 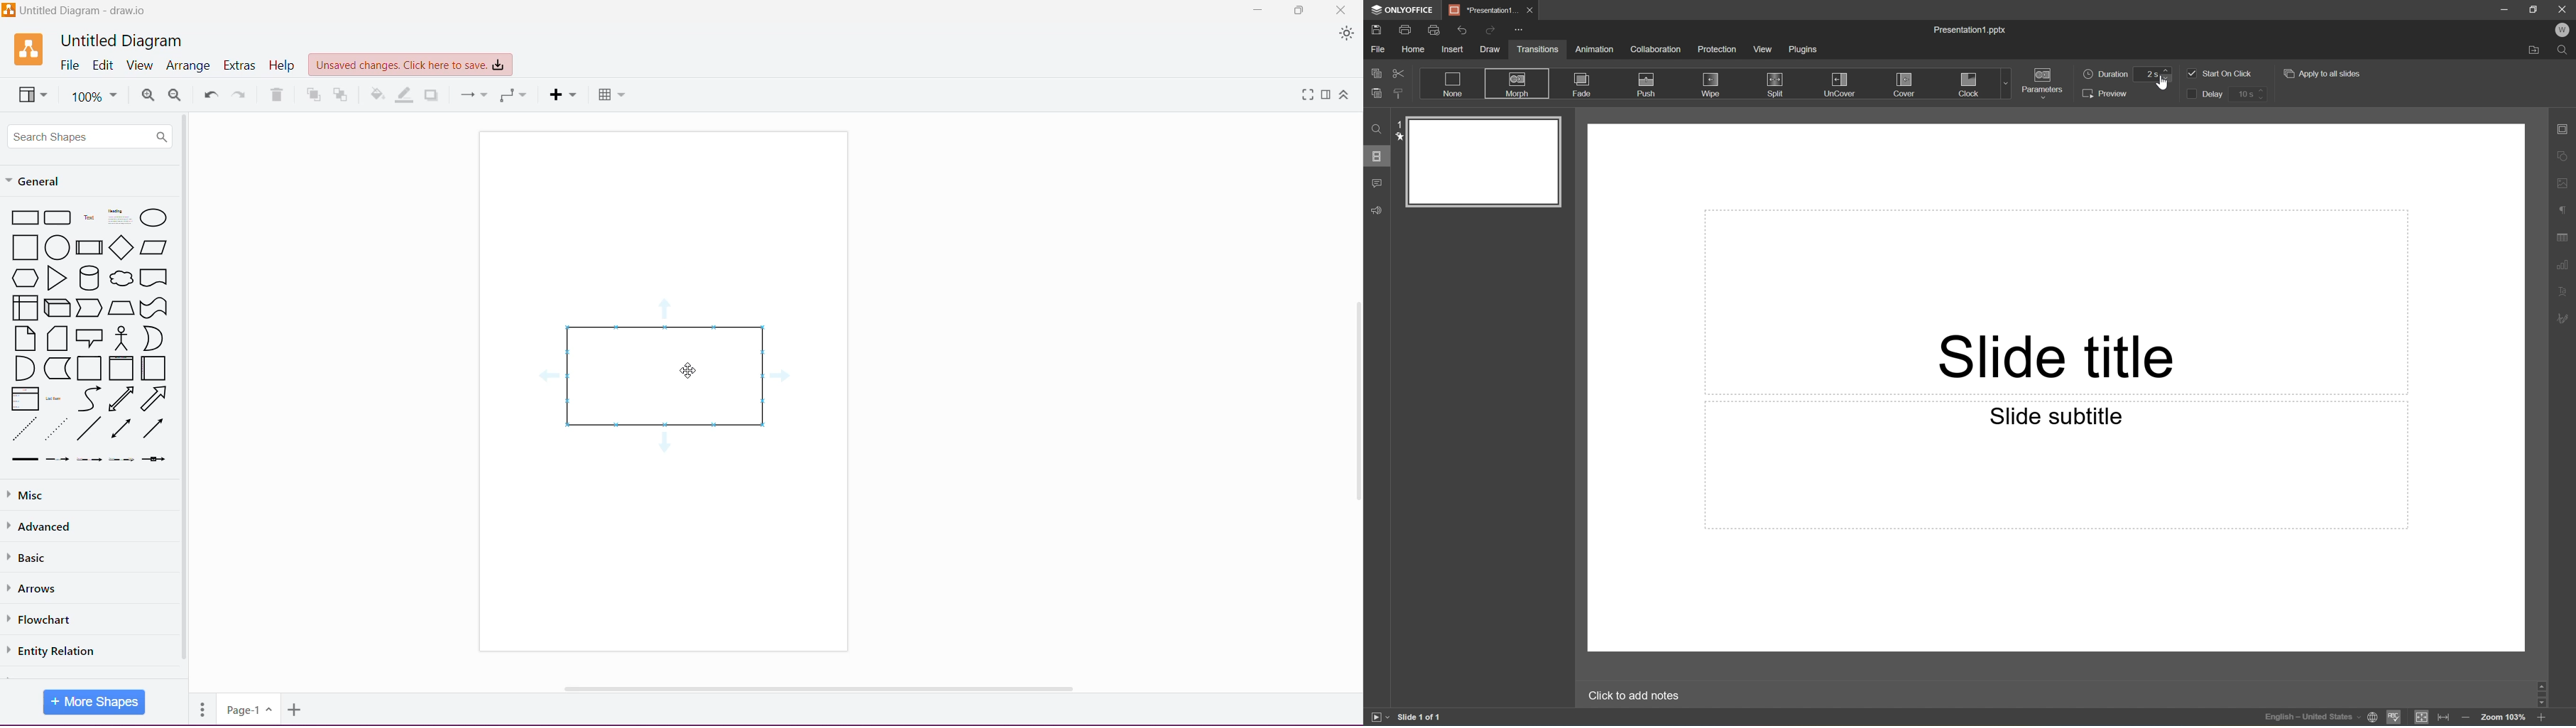 What do you see at coordinates (240, 65) in the screenshot?
I see `Extras` at bounding box center [240, 65].